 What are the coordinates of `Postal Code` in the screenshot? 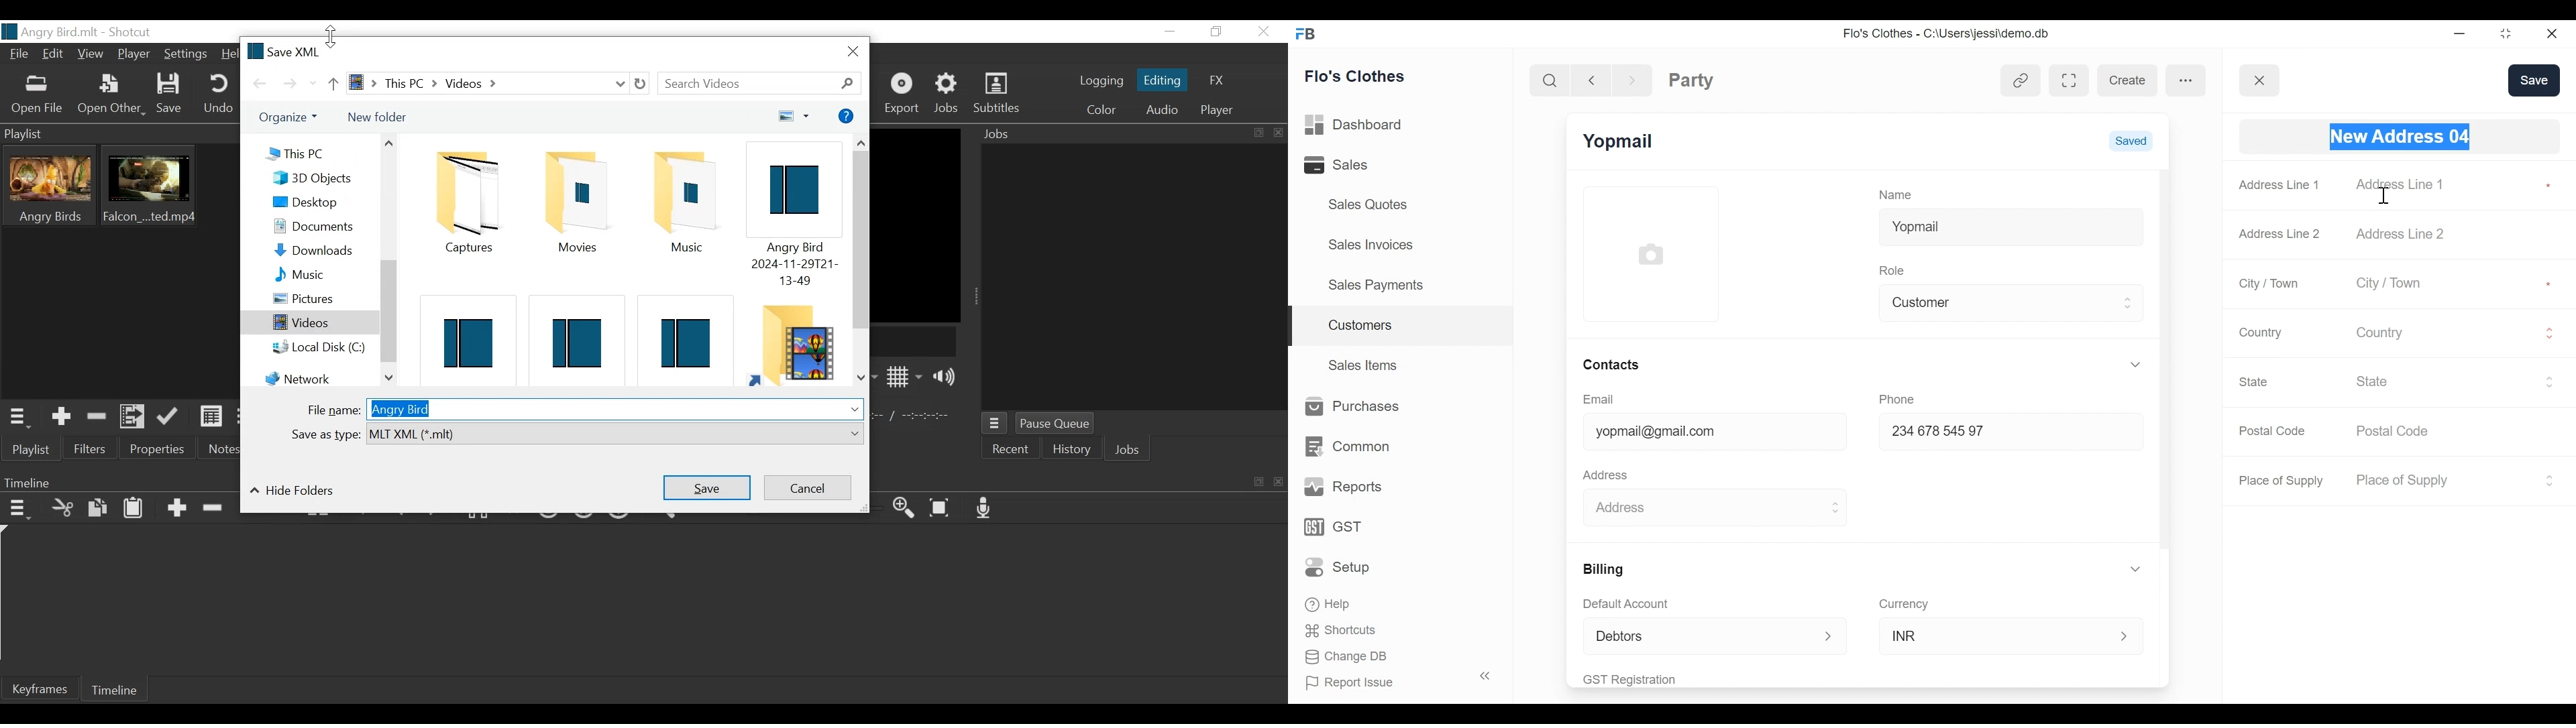 It's located at (2274, 431).